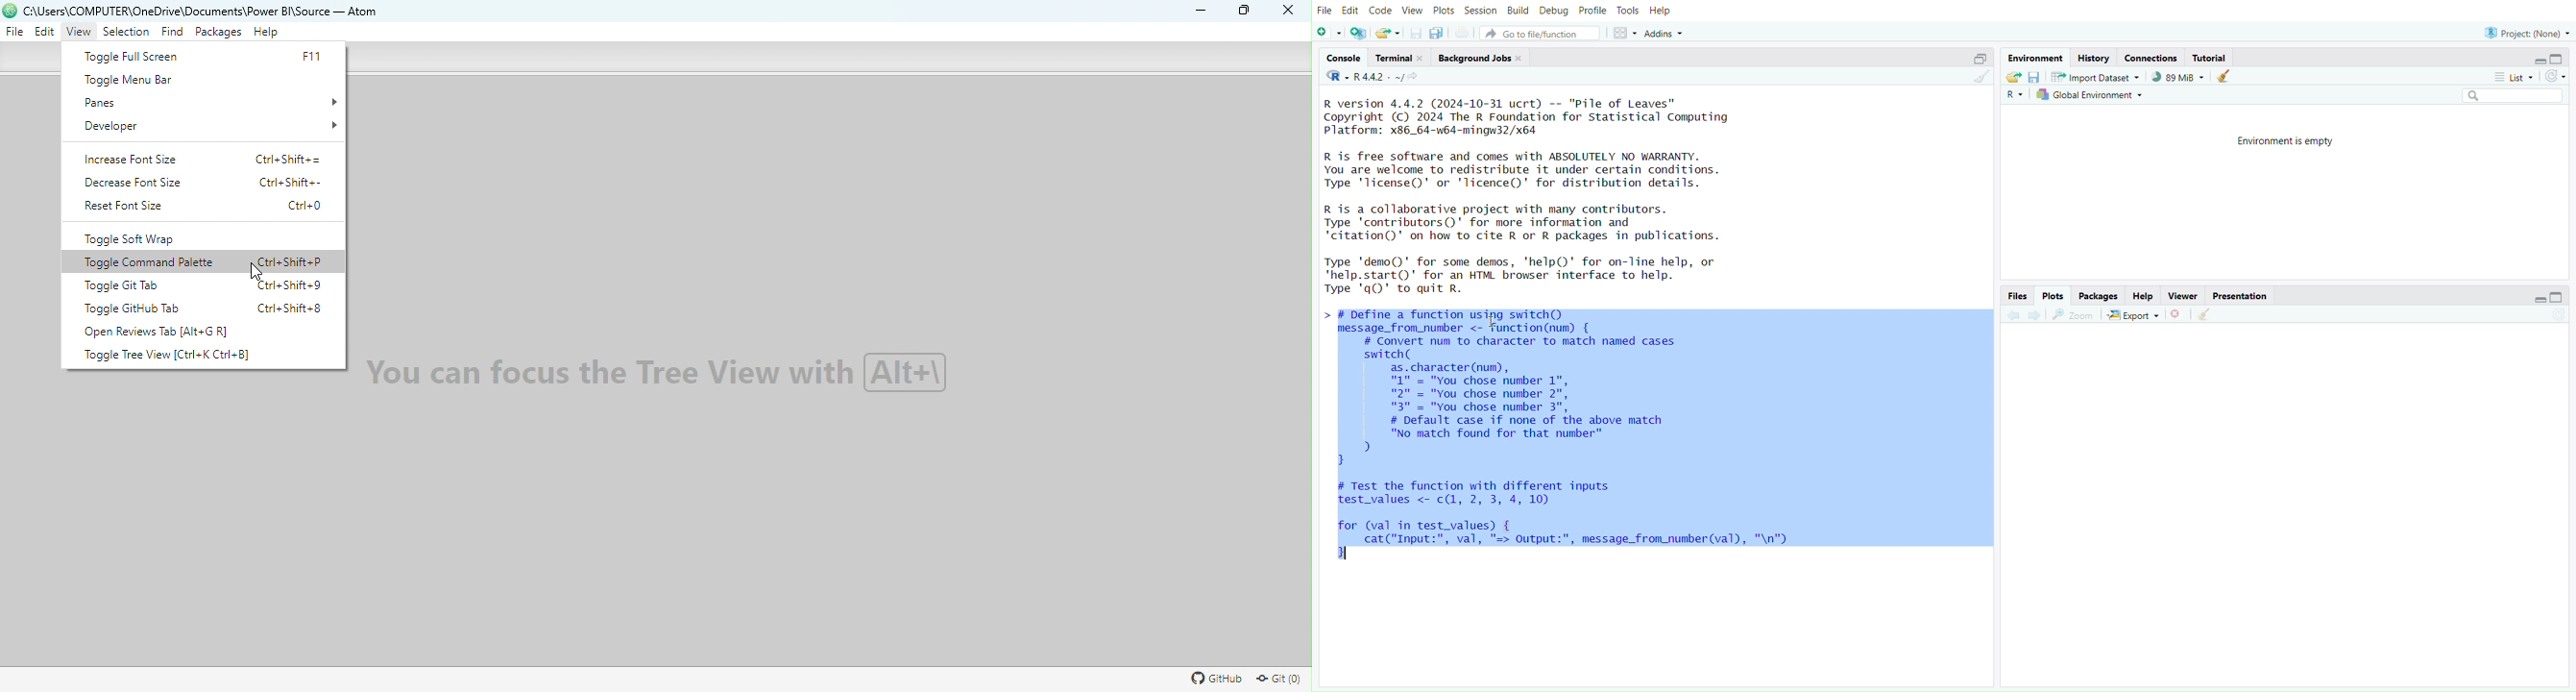 Image resolution: width=2576 pixels, height=700 pixels. I want to click on Toggle github tab, so click(207, 306).